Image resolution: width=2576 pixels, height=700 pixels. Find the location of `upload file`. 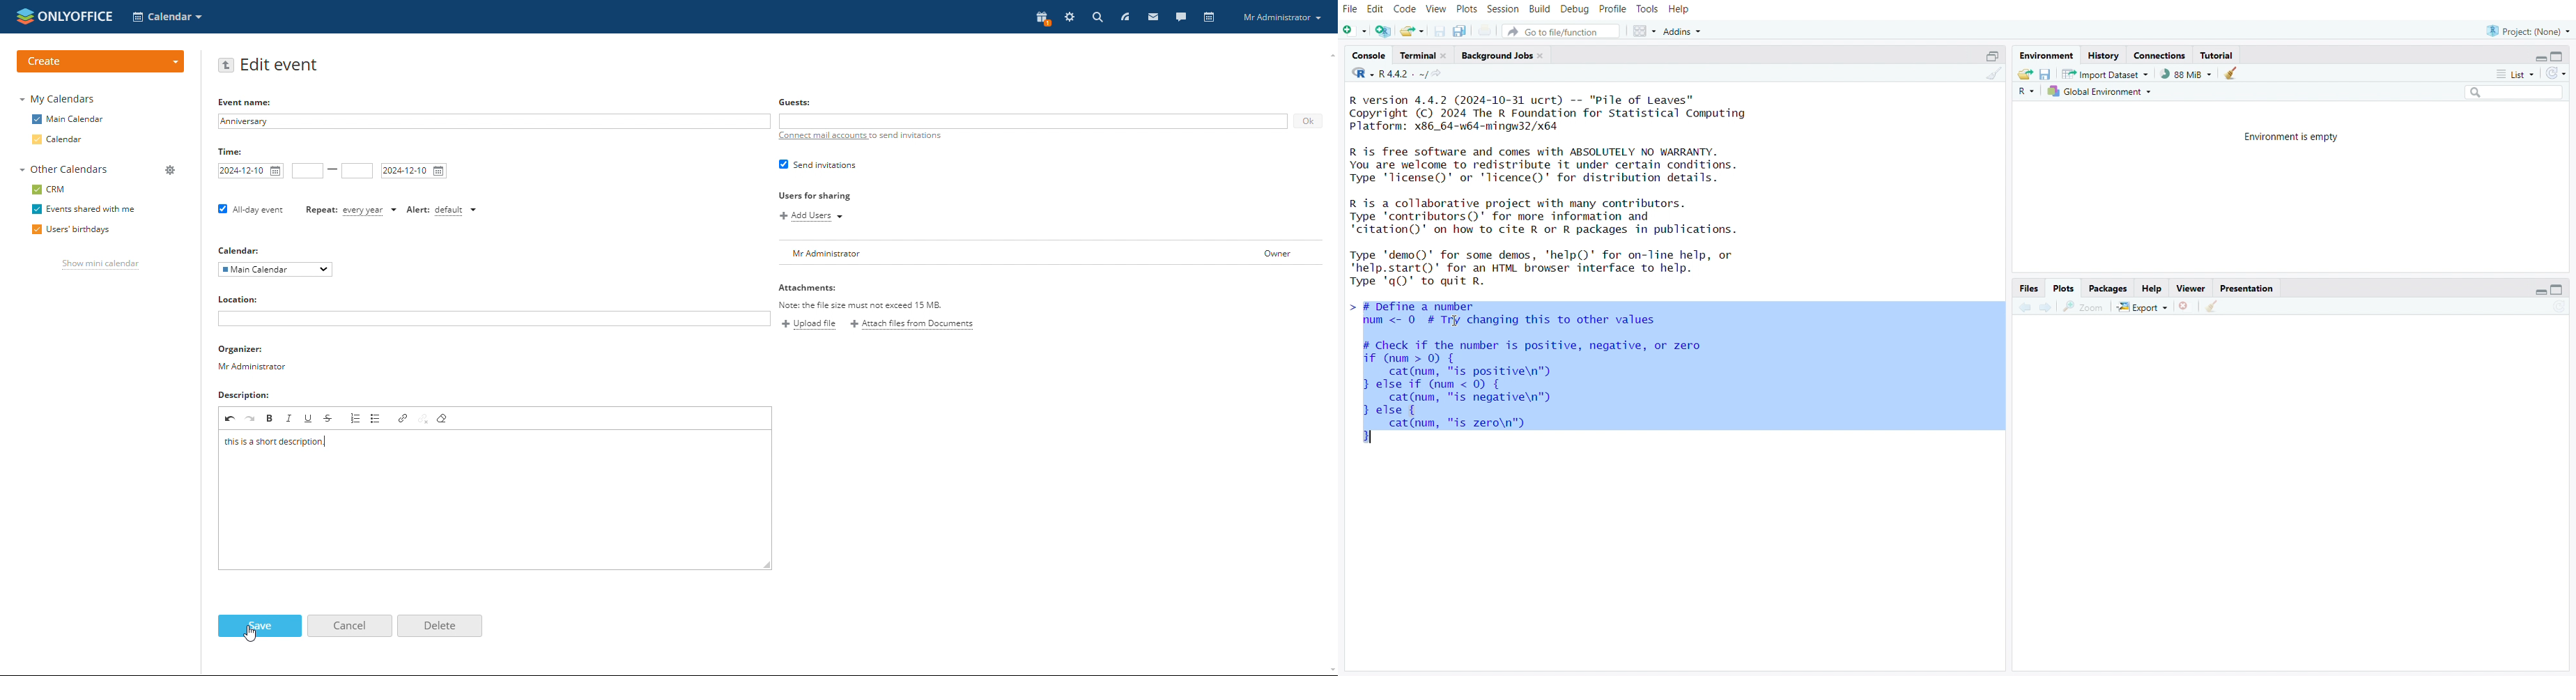

upload file is located at coordinates (811, 323).